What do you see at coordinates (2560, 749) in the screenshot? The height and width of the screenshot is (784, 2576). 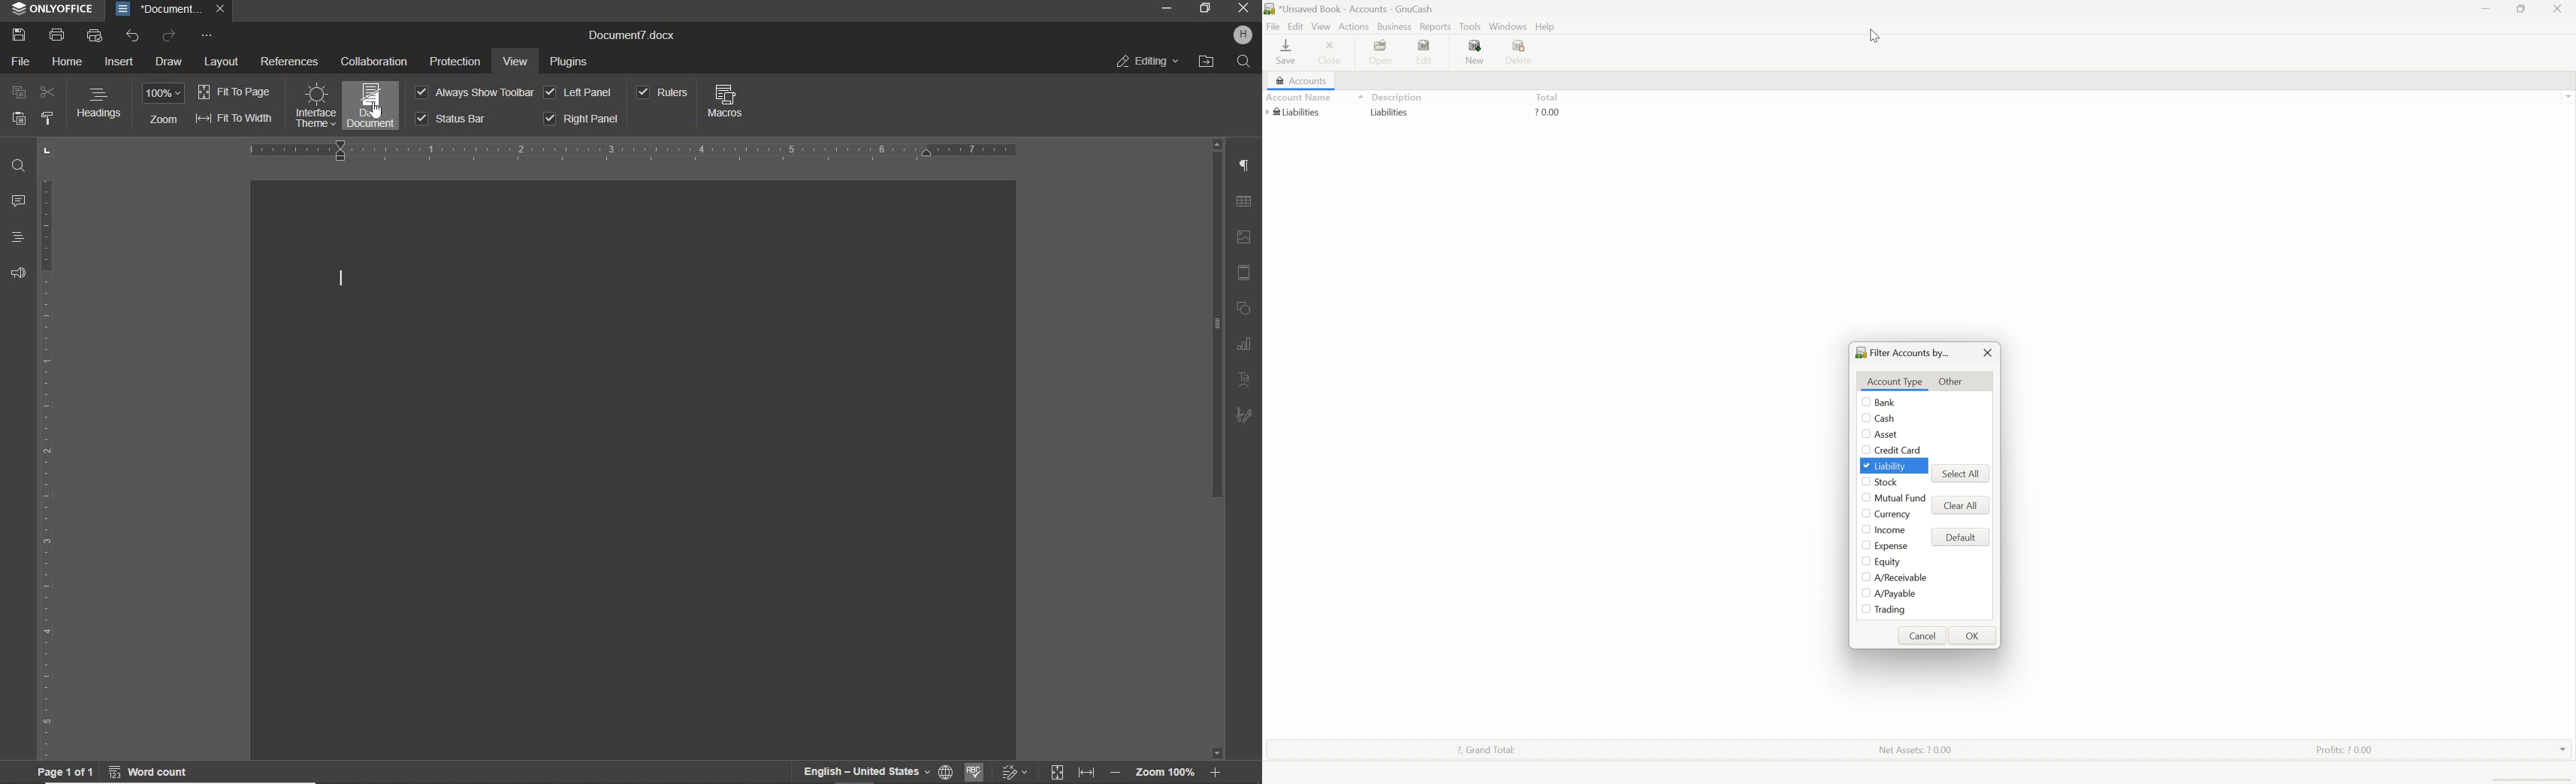 I see `drop down` at bounding box center [2560, 749].